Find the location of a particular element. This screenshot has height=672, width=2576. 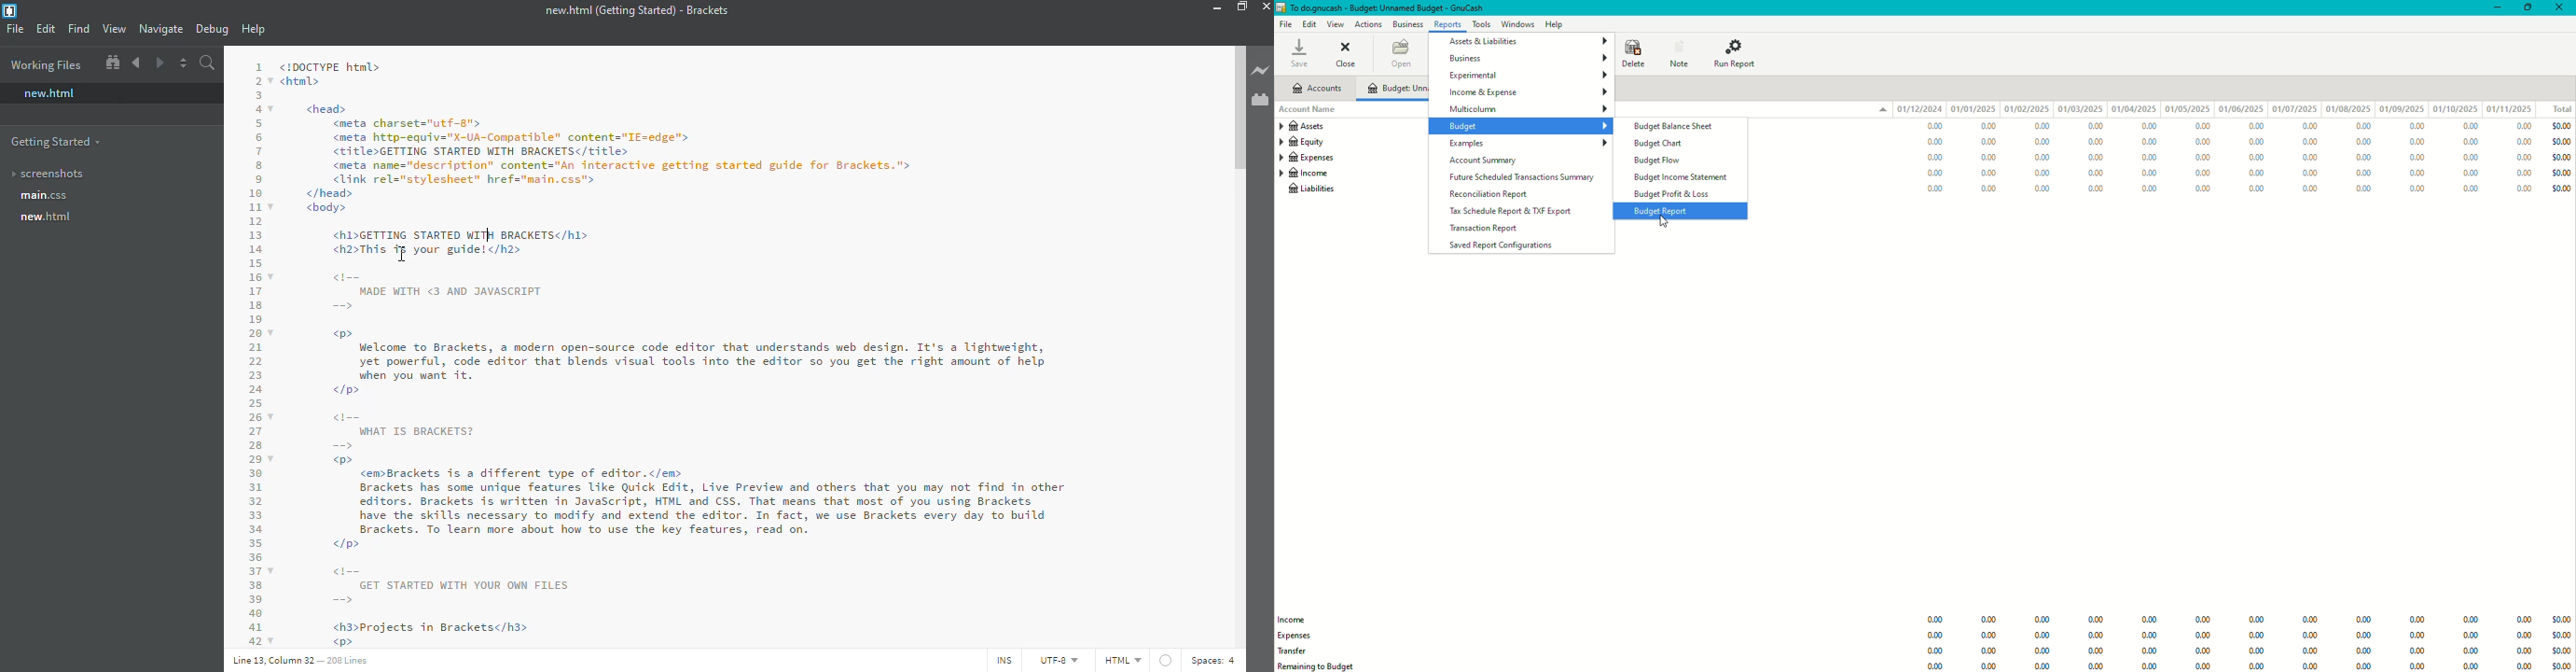

Future Scheduled Transactions Summary is located at coordinates (1526, 177).